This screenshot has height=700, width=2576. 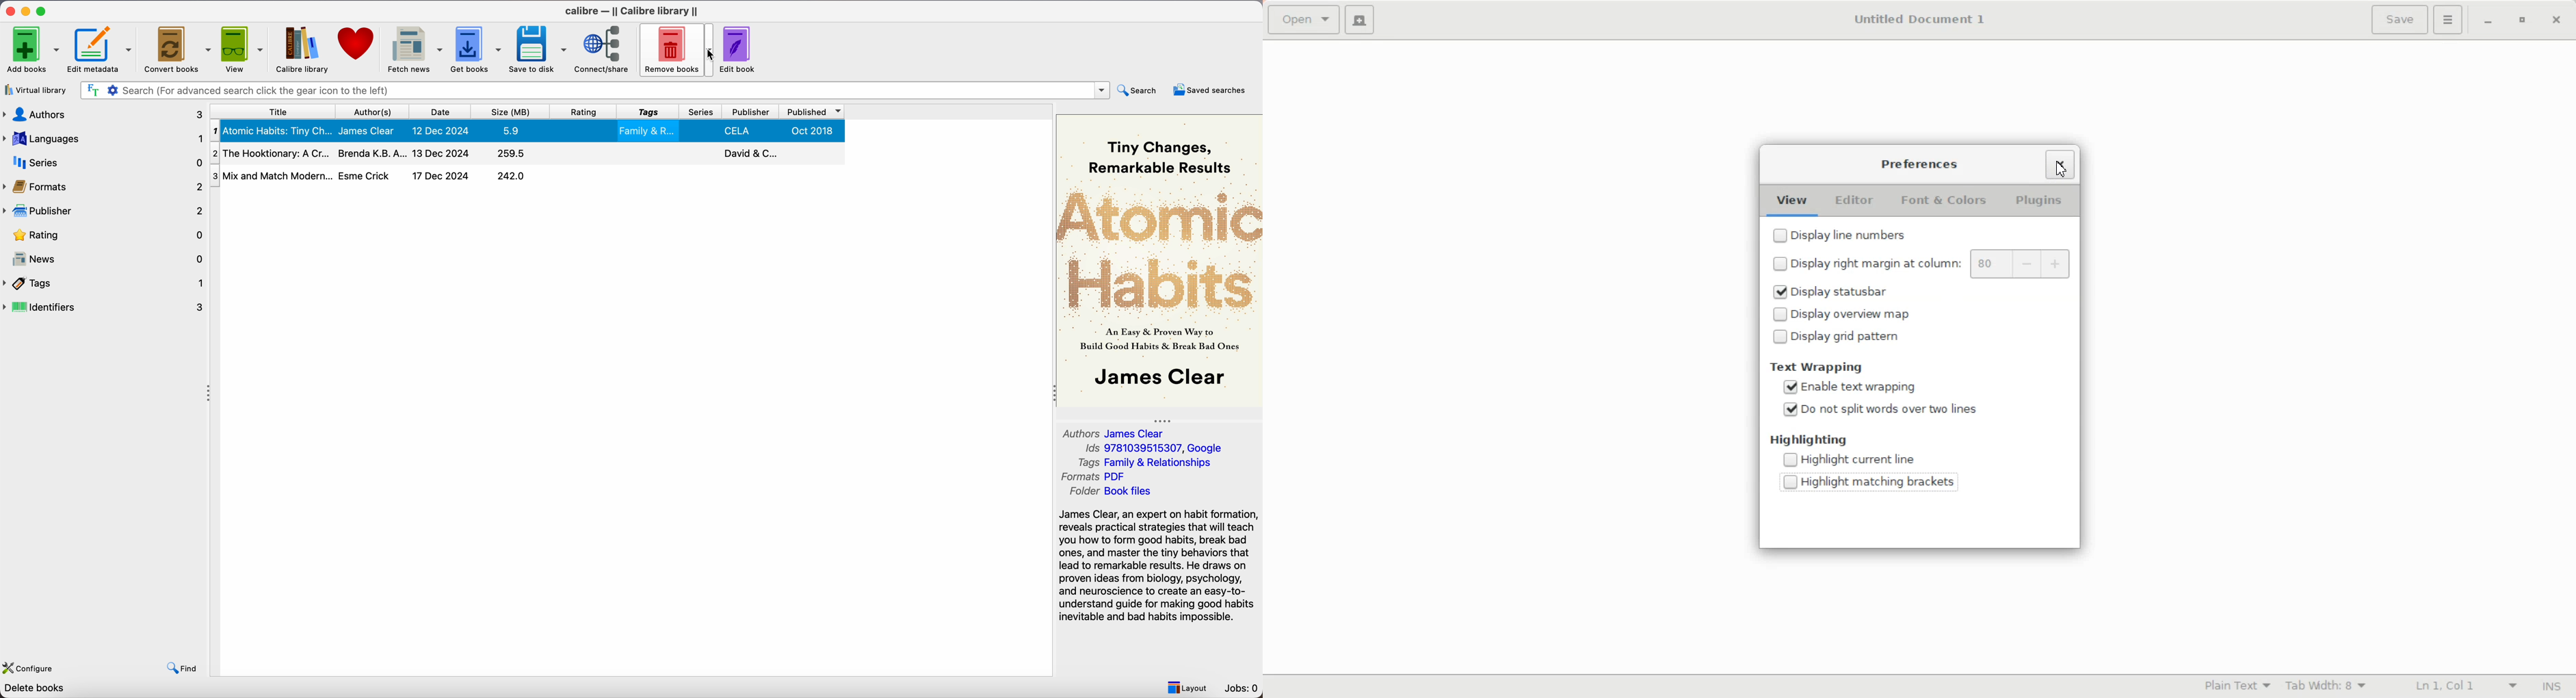 What do you see at coordinates (675, 49) in the screenshot?
I see `remove books` at bounding box center [675, 49].